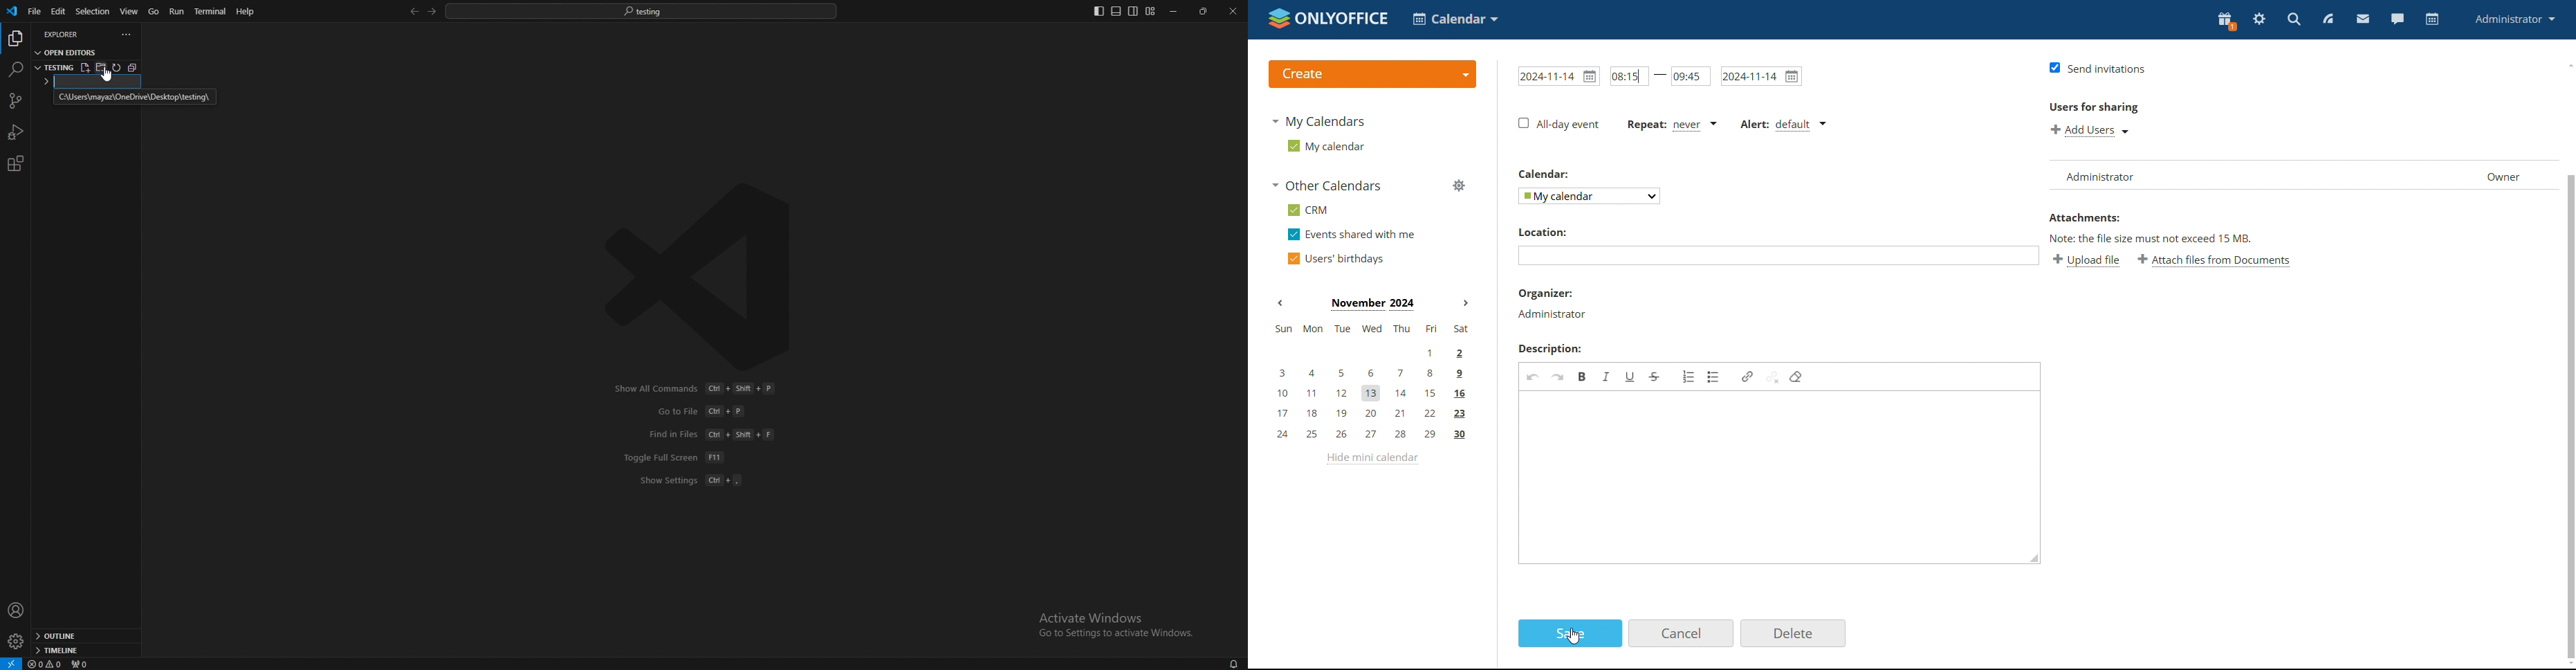 The width and height of the screenshot is (2576, 672). Describe the element at coordinates (1550, 349) in the screenshot. I see `Description` at that location.